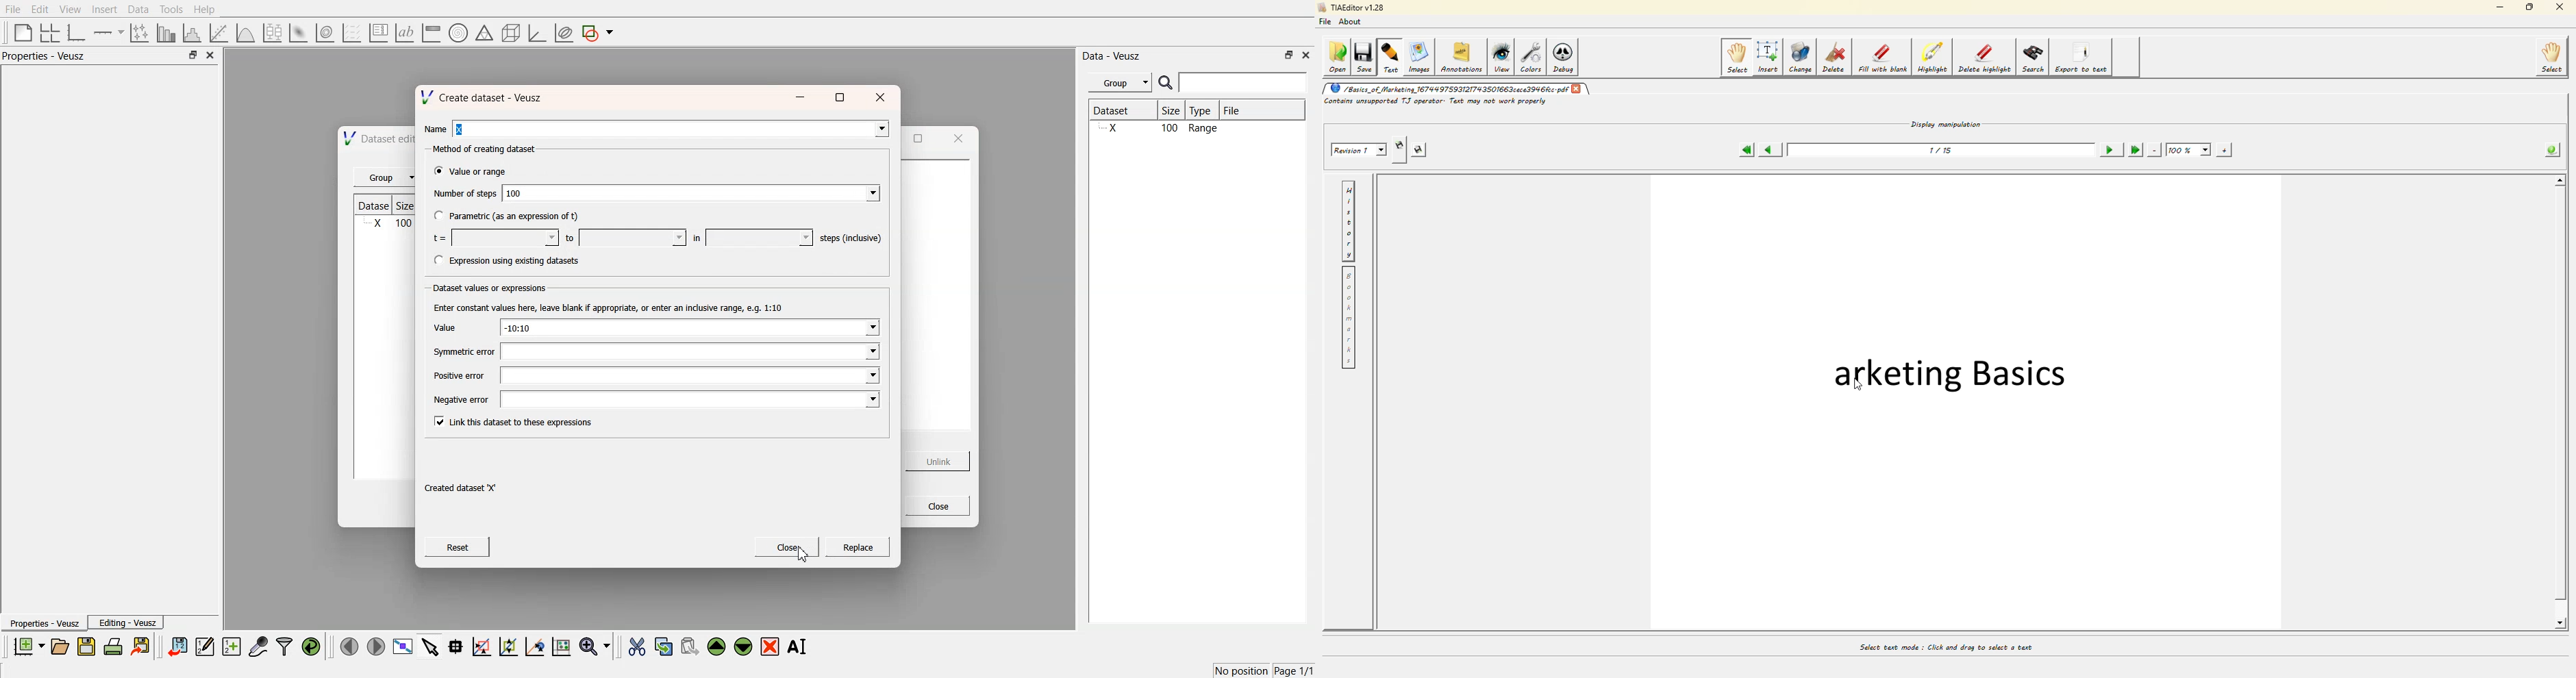  I want to click on Help, so click(209, 11).